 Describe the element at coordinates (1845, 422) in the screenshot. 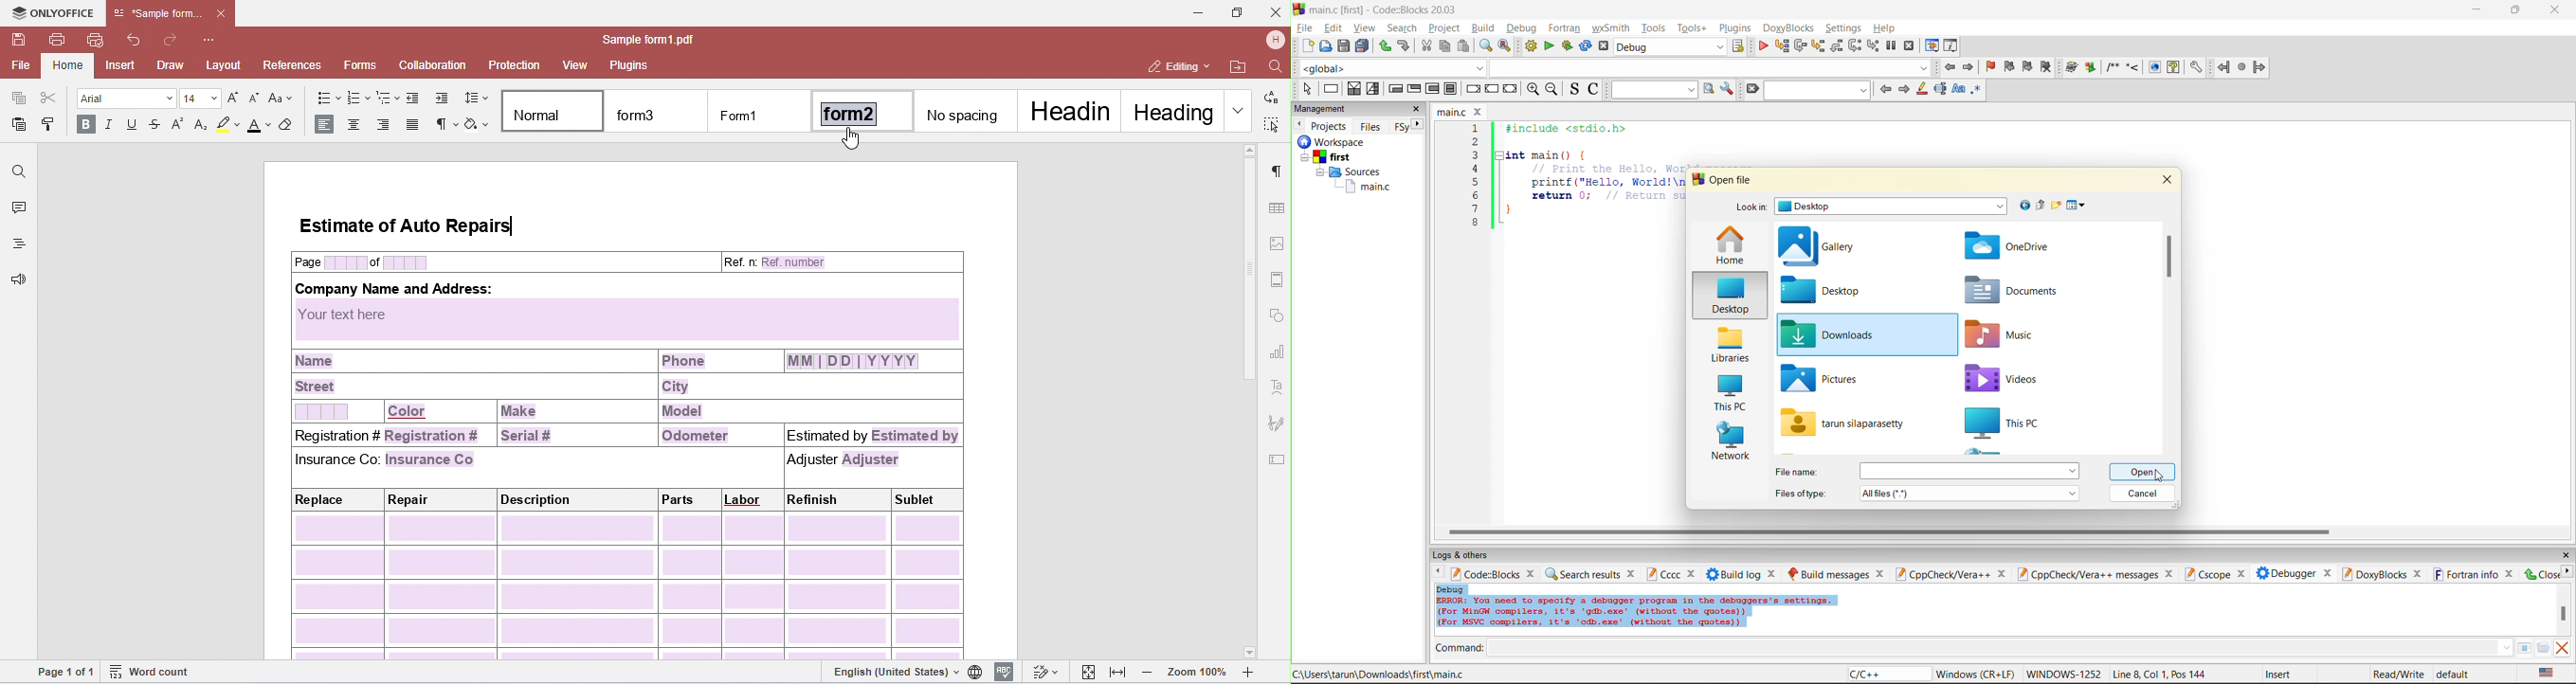

I see `file name` at that location.